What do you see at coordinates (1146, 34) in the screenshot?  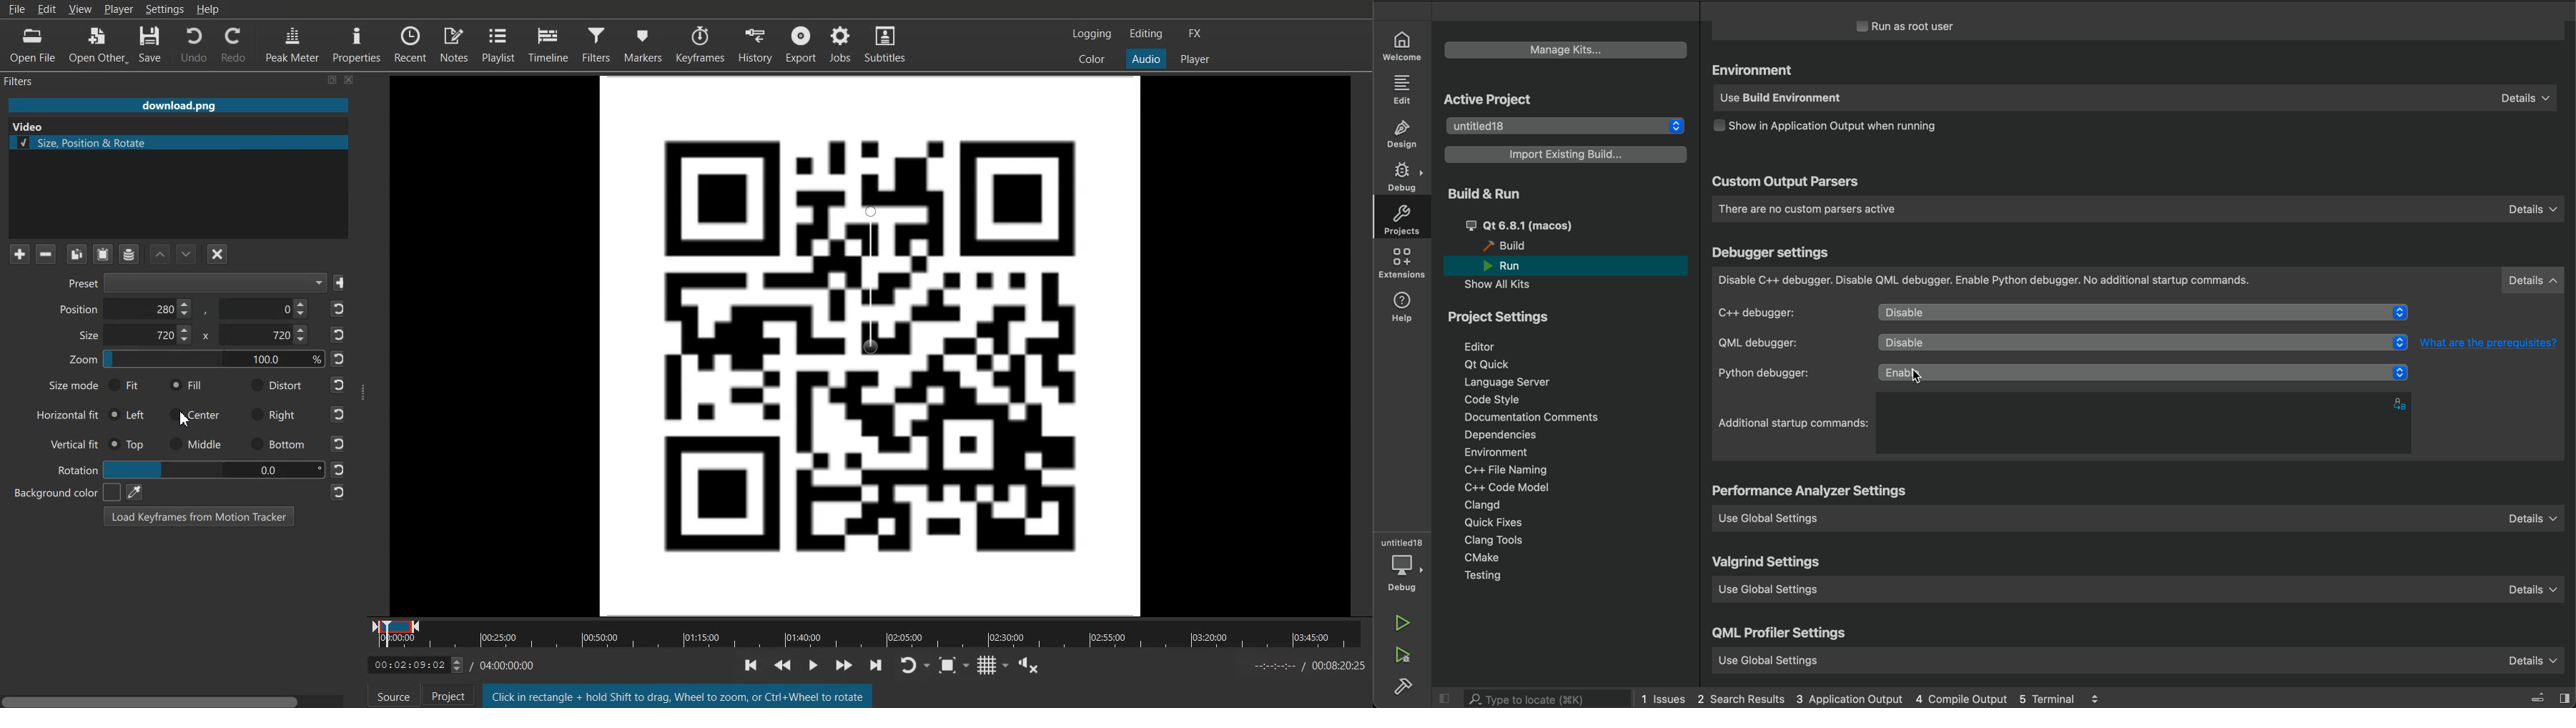 I see `Switch to the Editor layout` at bounding box center [1146, 34].